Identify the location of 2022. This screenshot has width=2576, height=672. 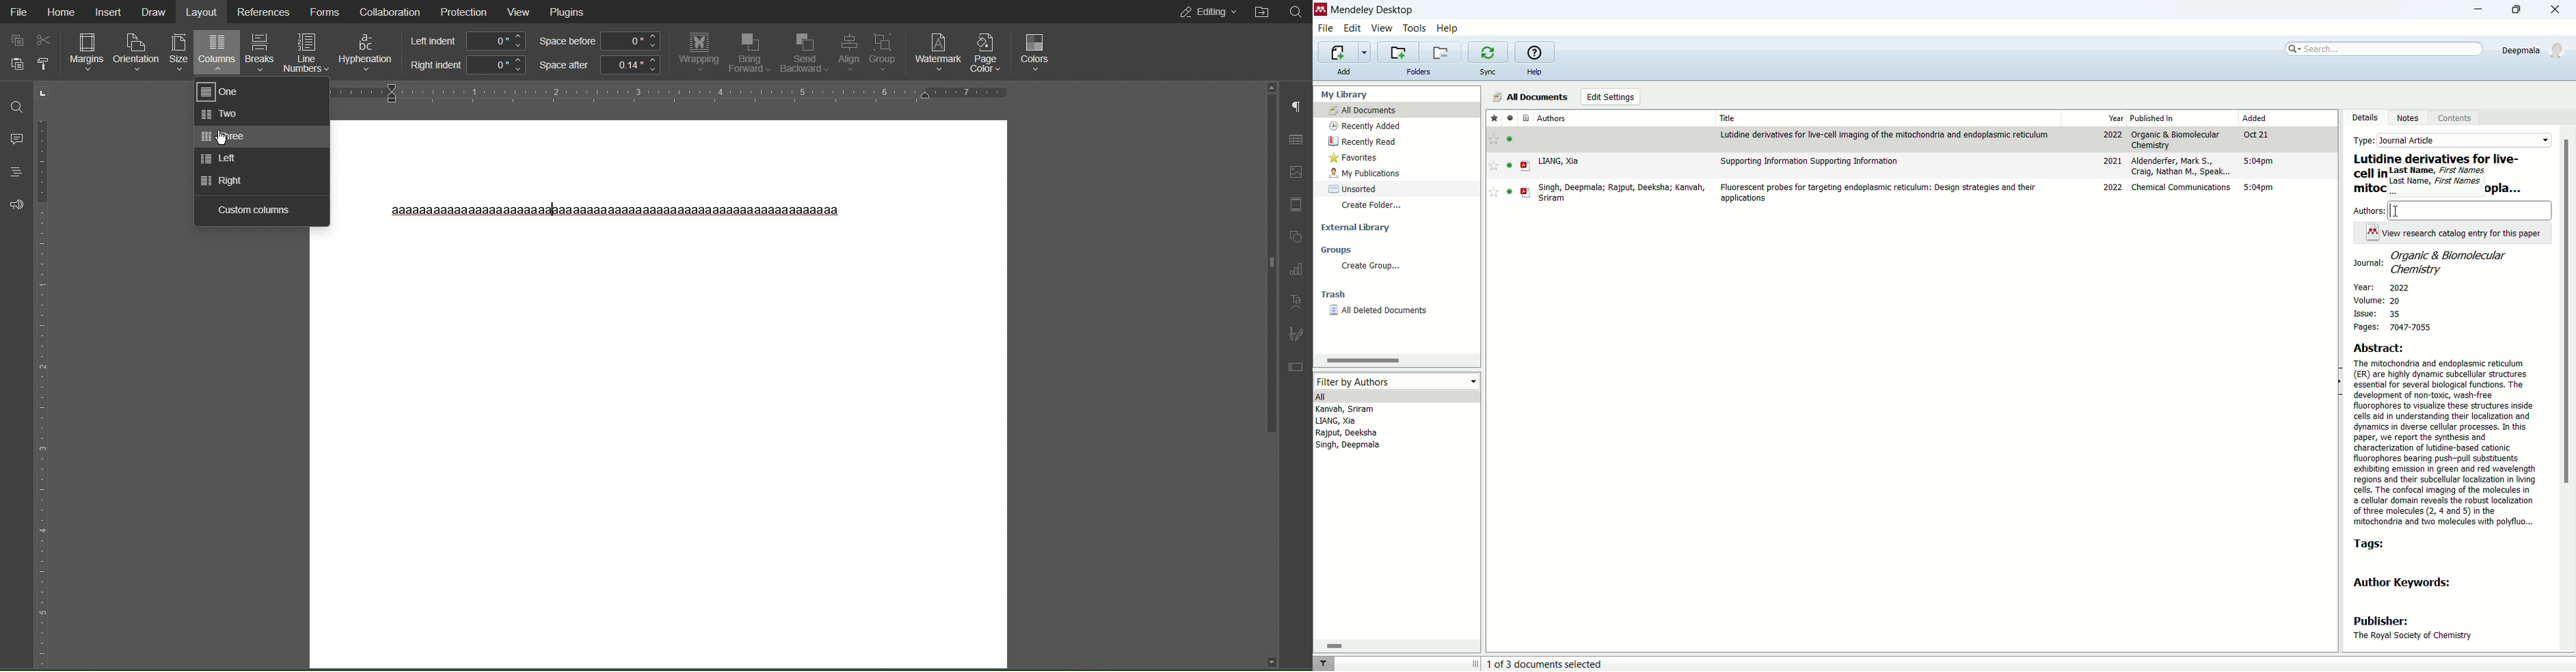
(2112, 187).